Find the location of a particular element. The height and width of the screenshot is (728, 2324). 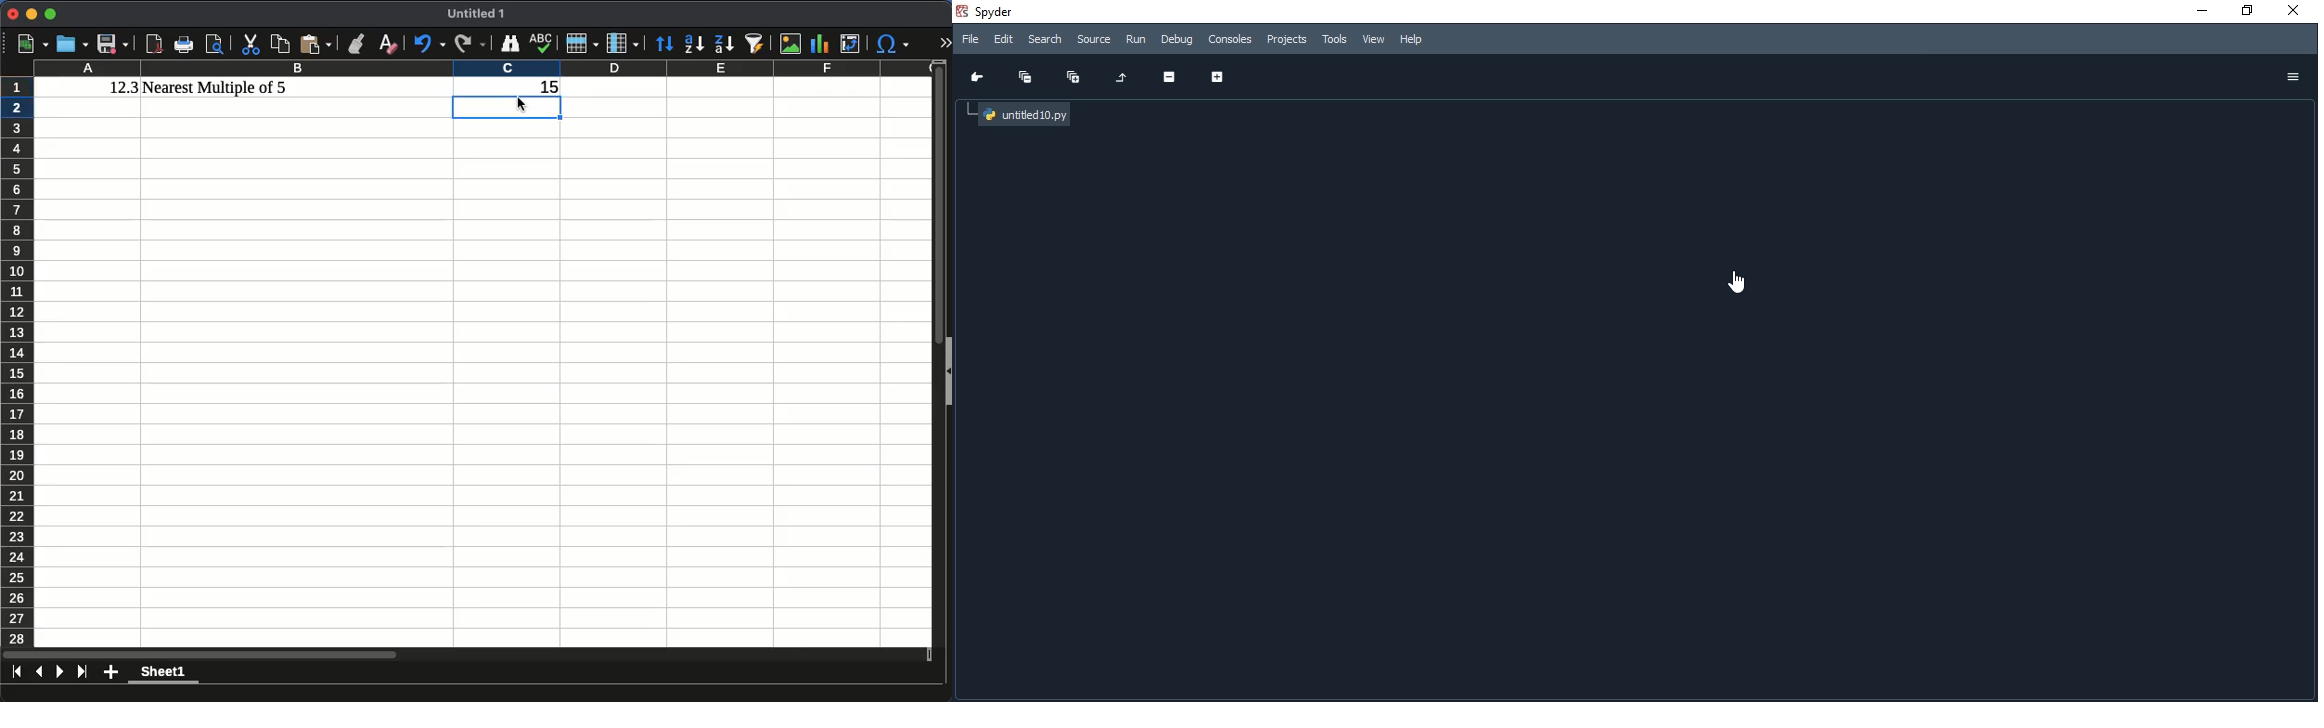

pdf reader is located at coordinates (155, 45).